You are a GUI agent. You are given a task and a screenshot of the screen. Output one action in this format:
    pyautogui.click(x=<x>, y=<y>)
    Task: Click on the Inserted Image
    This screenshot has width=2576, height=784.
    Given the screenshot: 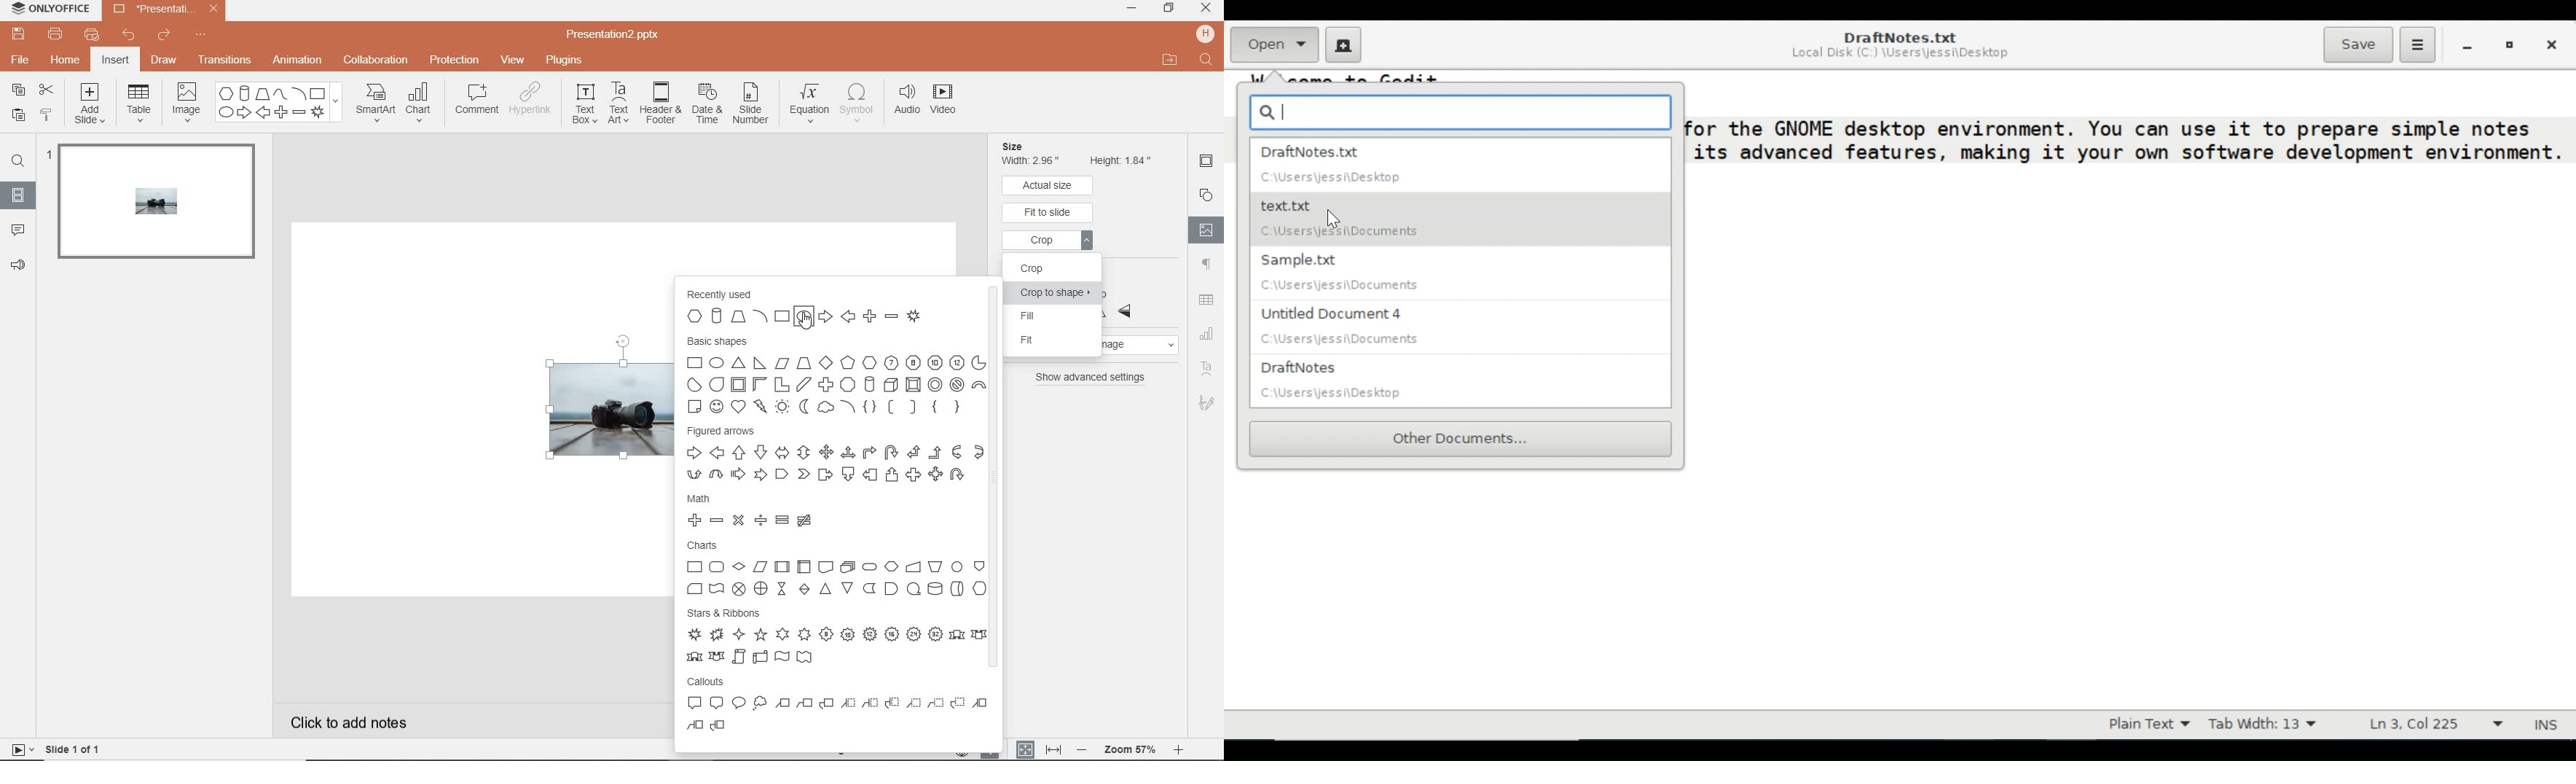 What is the action you would take?
    pyautogui.click(x=591, y=413)
    